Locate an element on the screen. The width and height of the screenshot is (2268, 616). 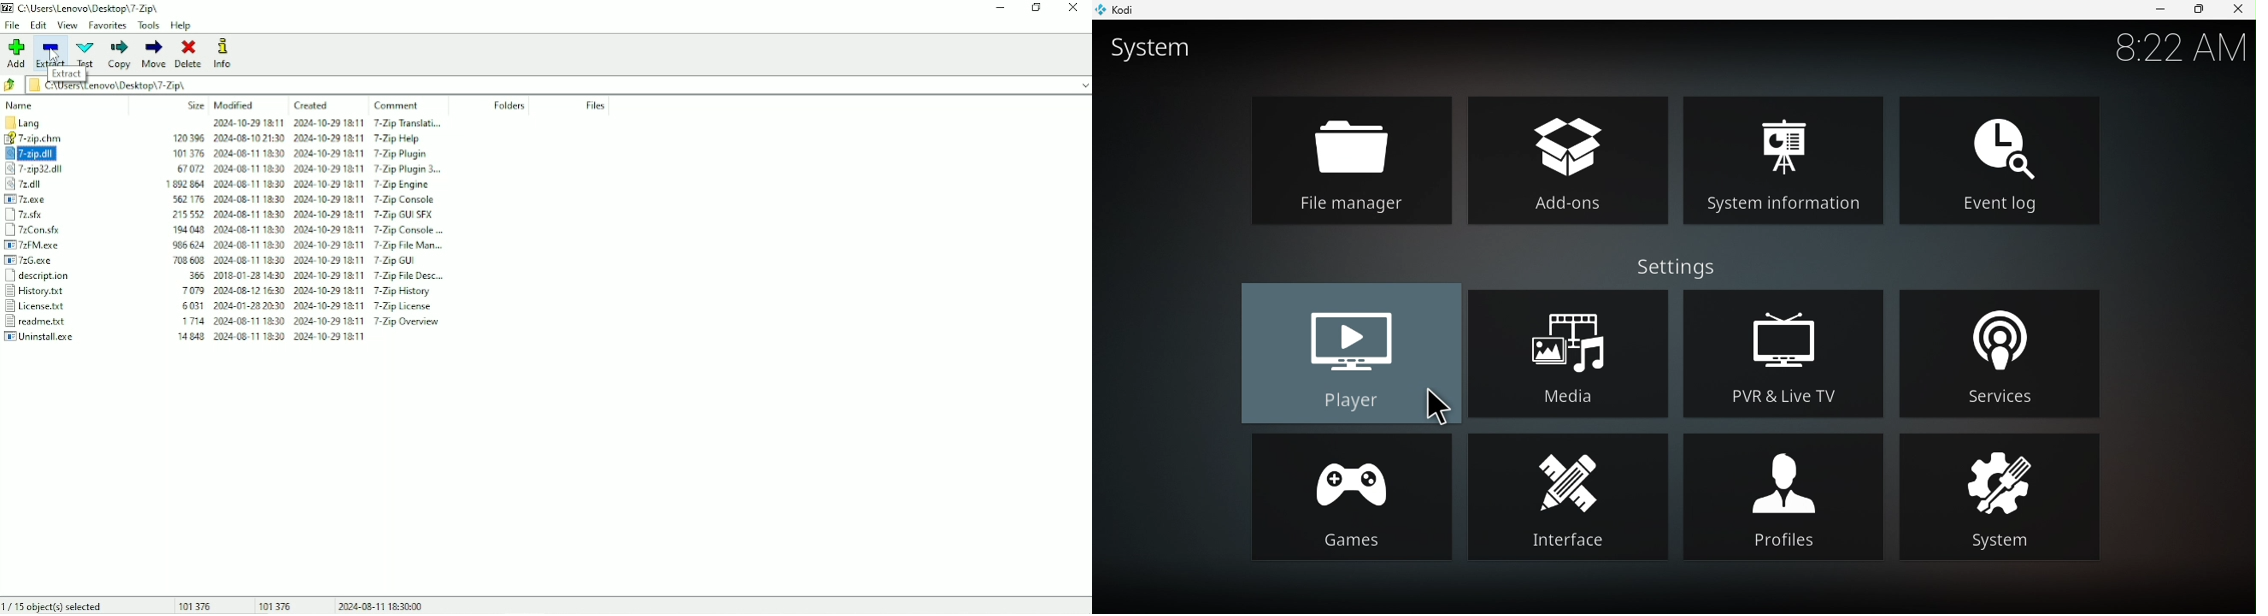
Created is located at coordinates (311, 106).